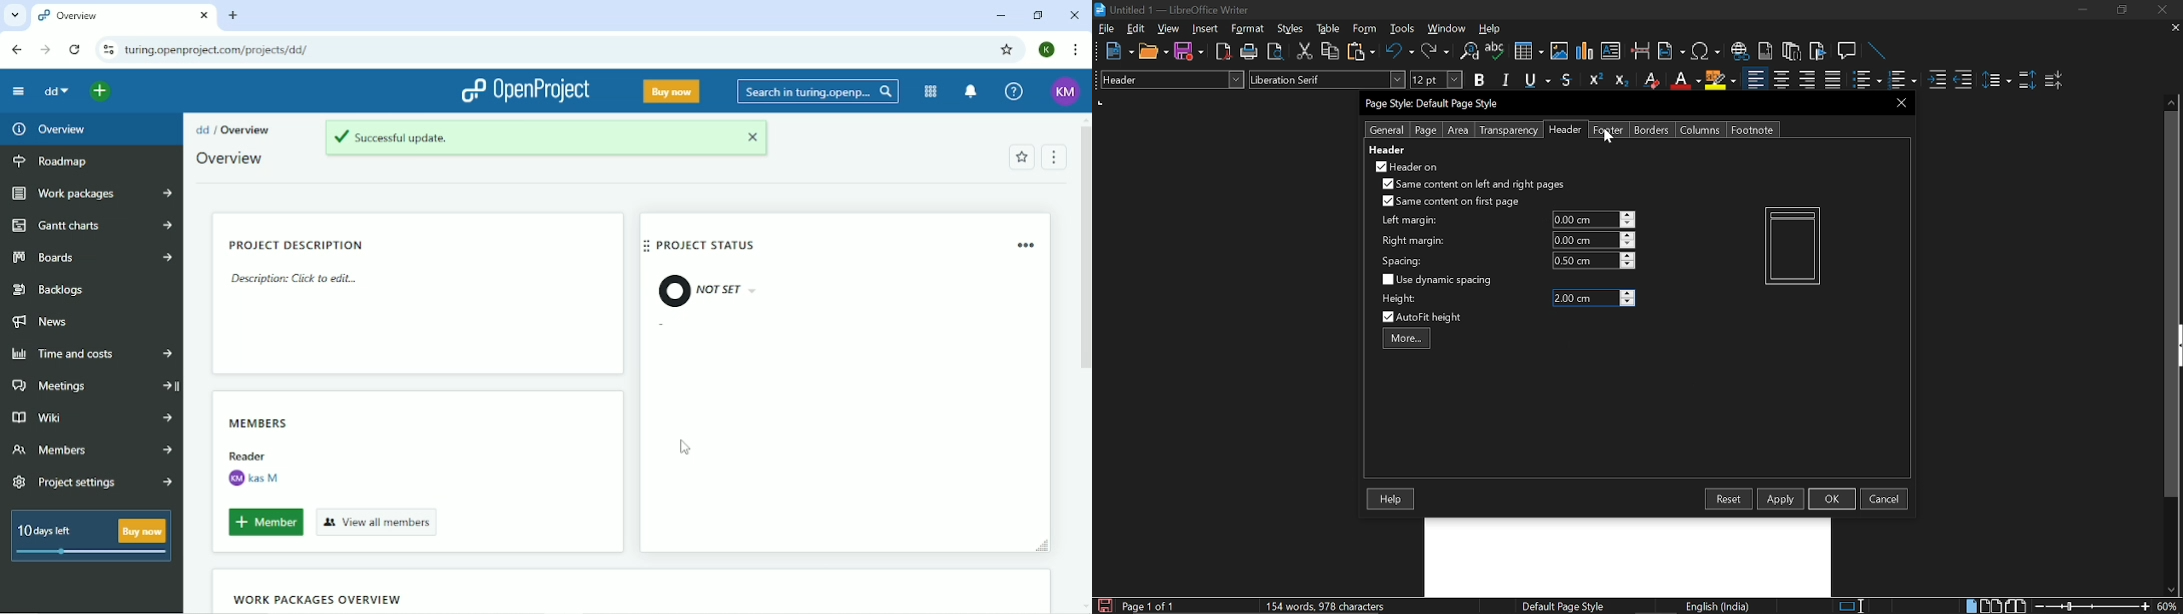 Image resolution: width=2184 pixels, height=616 pixels. What do you see at coordinates (16, 17) in the screenshot?
I see `Search tabs` at bounding box center [16, 17].